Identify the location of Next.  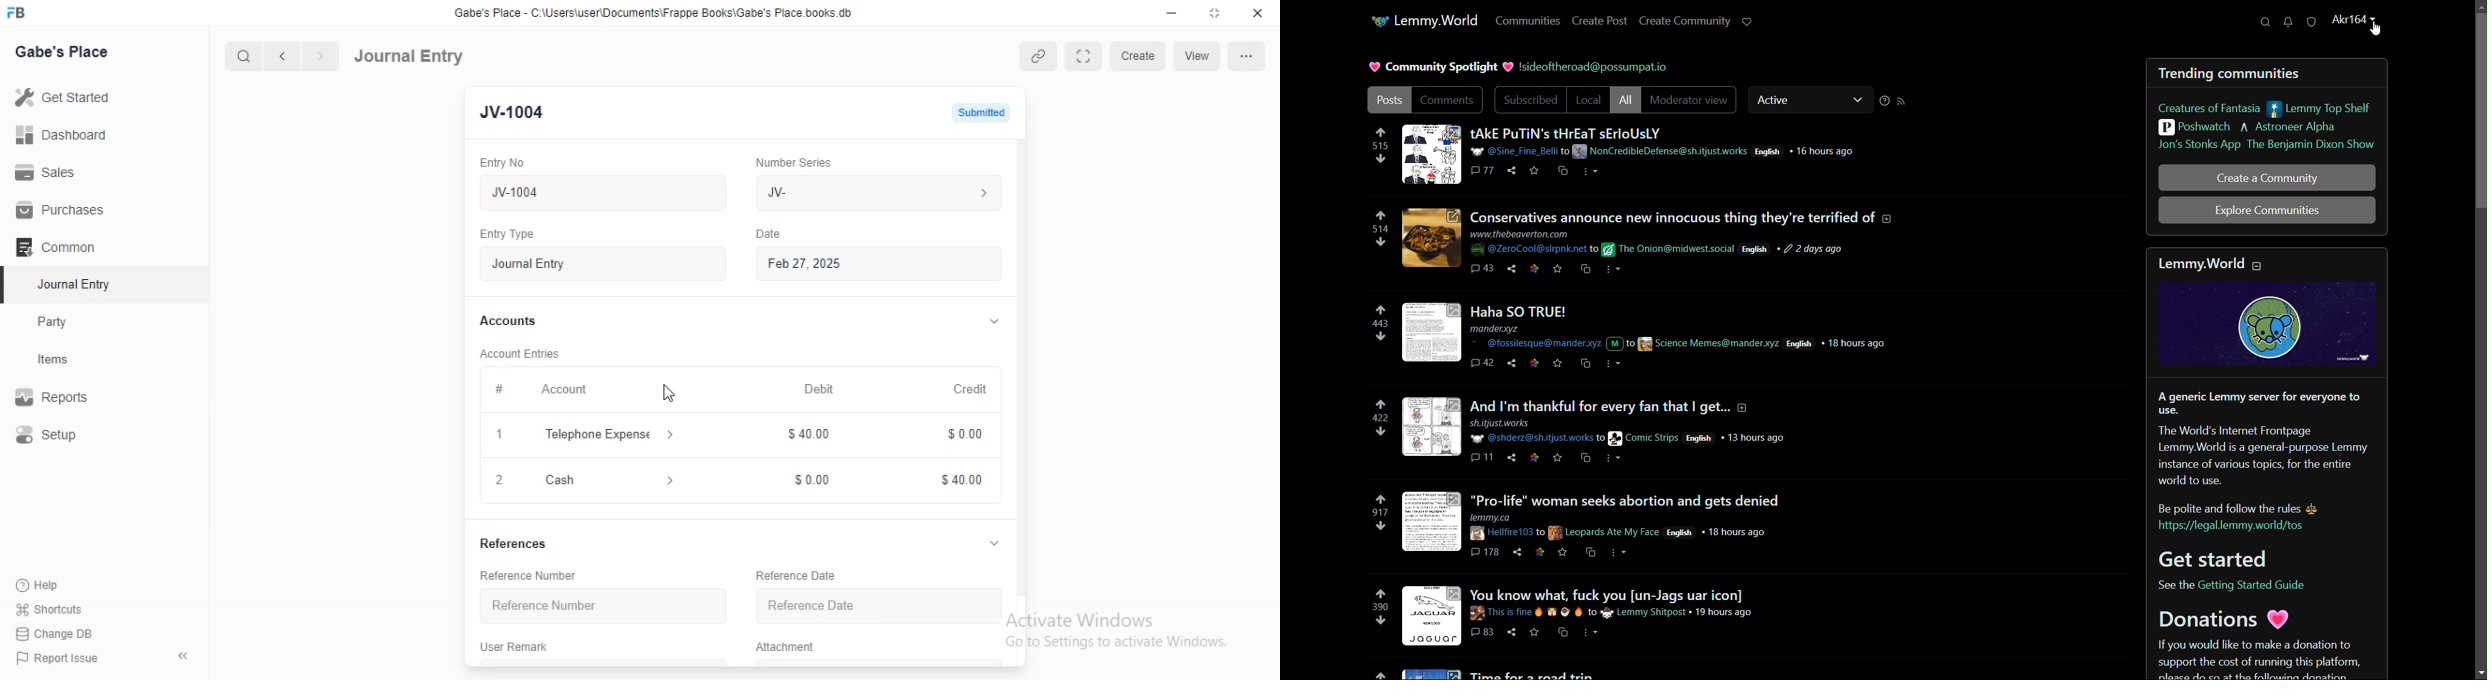
(319, 56).